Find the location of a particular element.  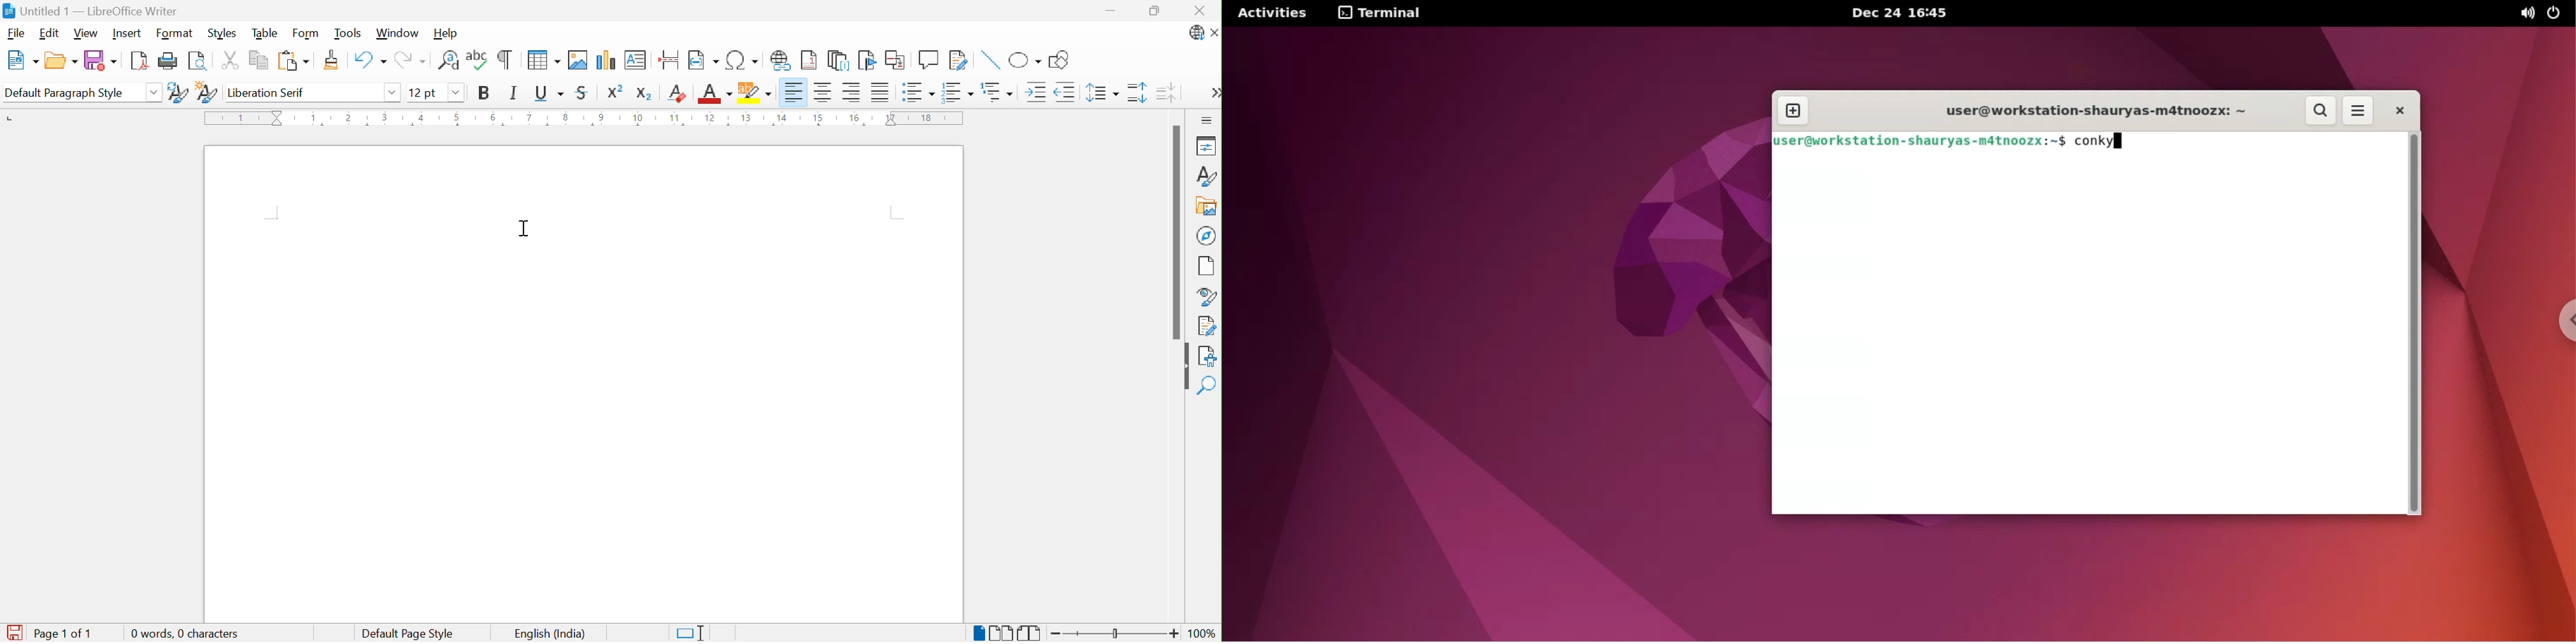

Decrease indent is located at coordinates (1068, 93).